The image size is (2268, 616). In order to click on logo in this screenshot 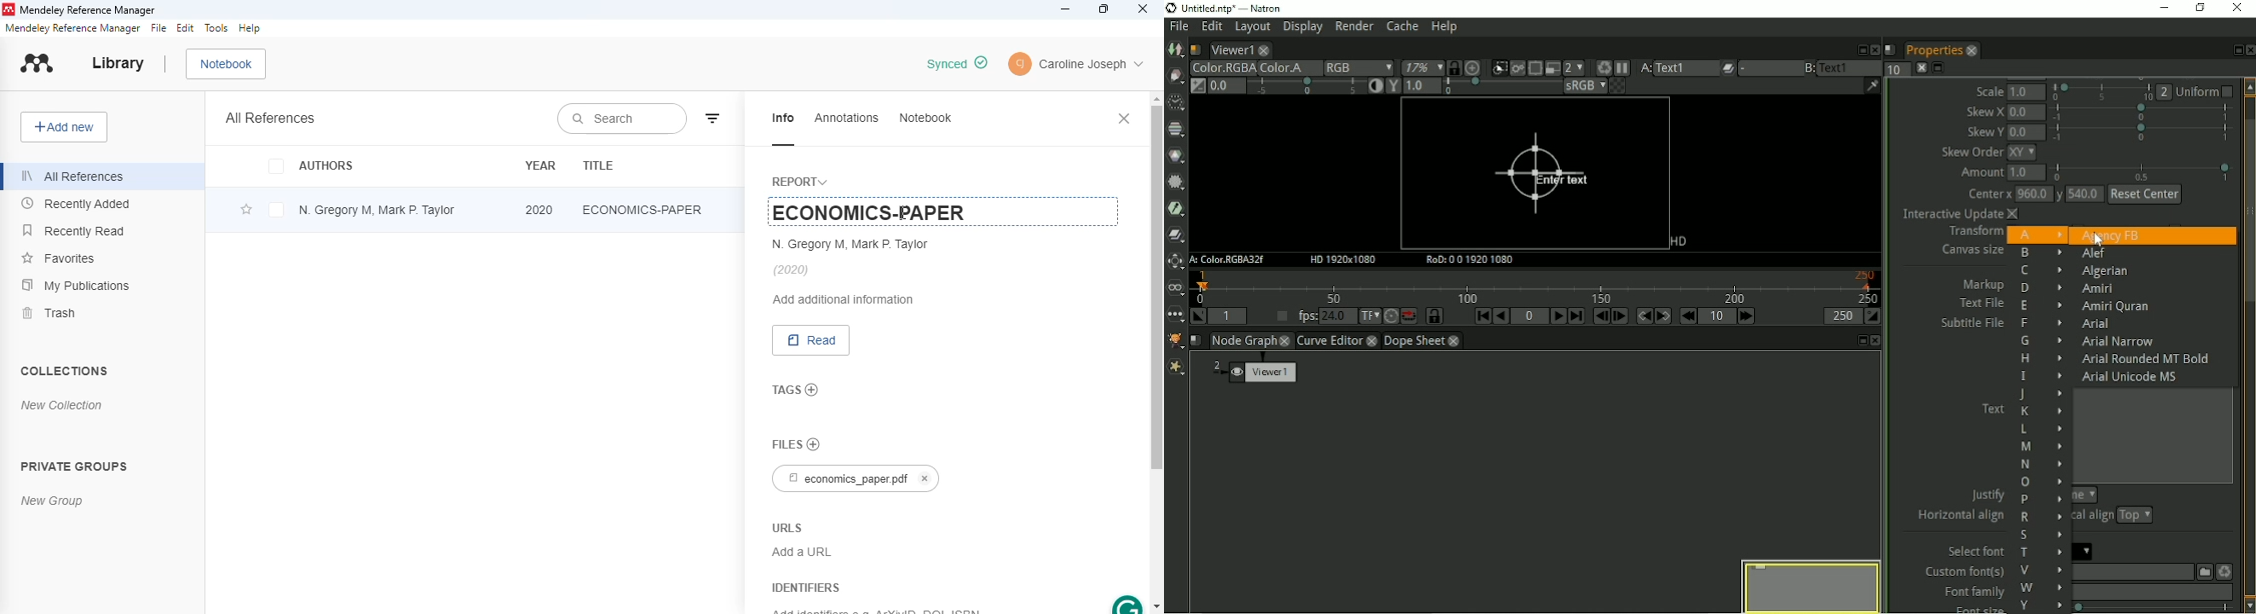, I will do `click(9, 9)`.